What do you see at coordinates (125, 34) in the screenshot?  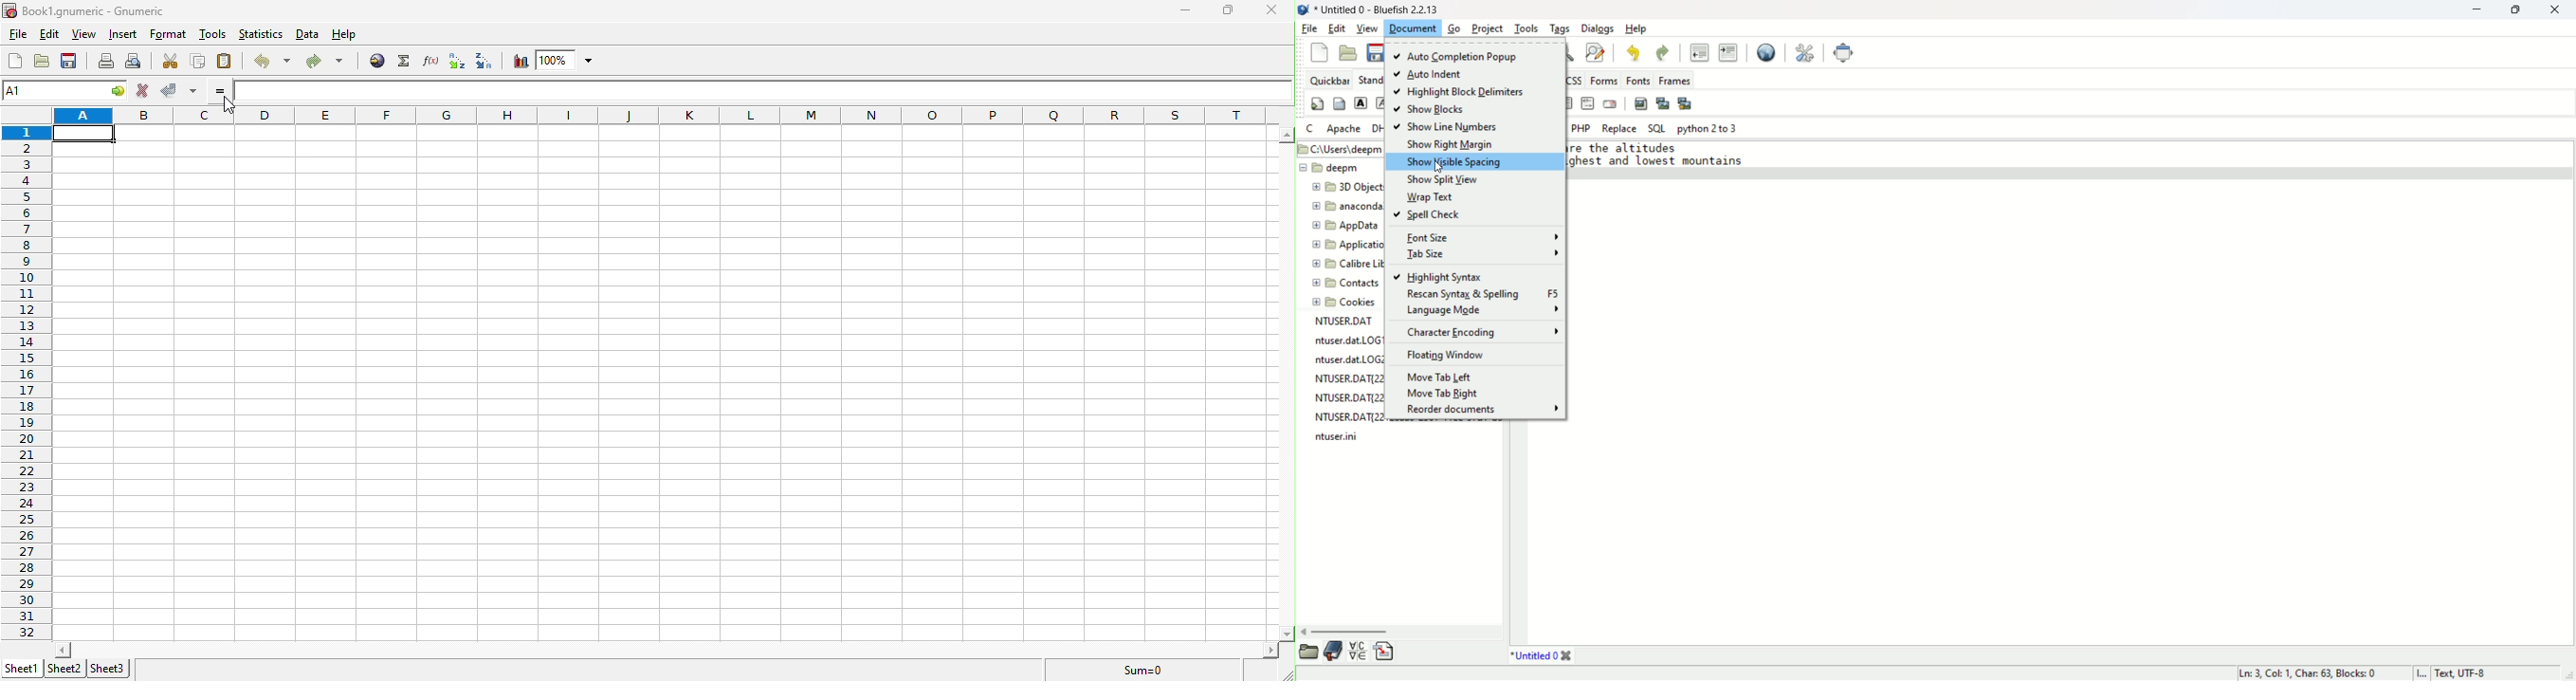 I see `insert` at bounding box center [125, 34].